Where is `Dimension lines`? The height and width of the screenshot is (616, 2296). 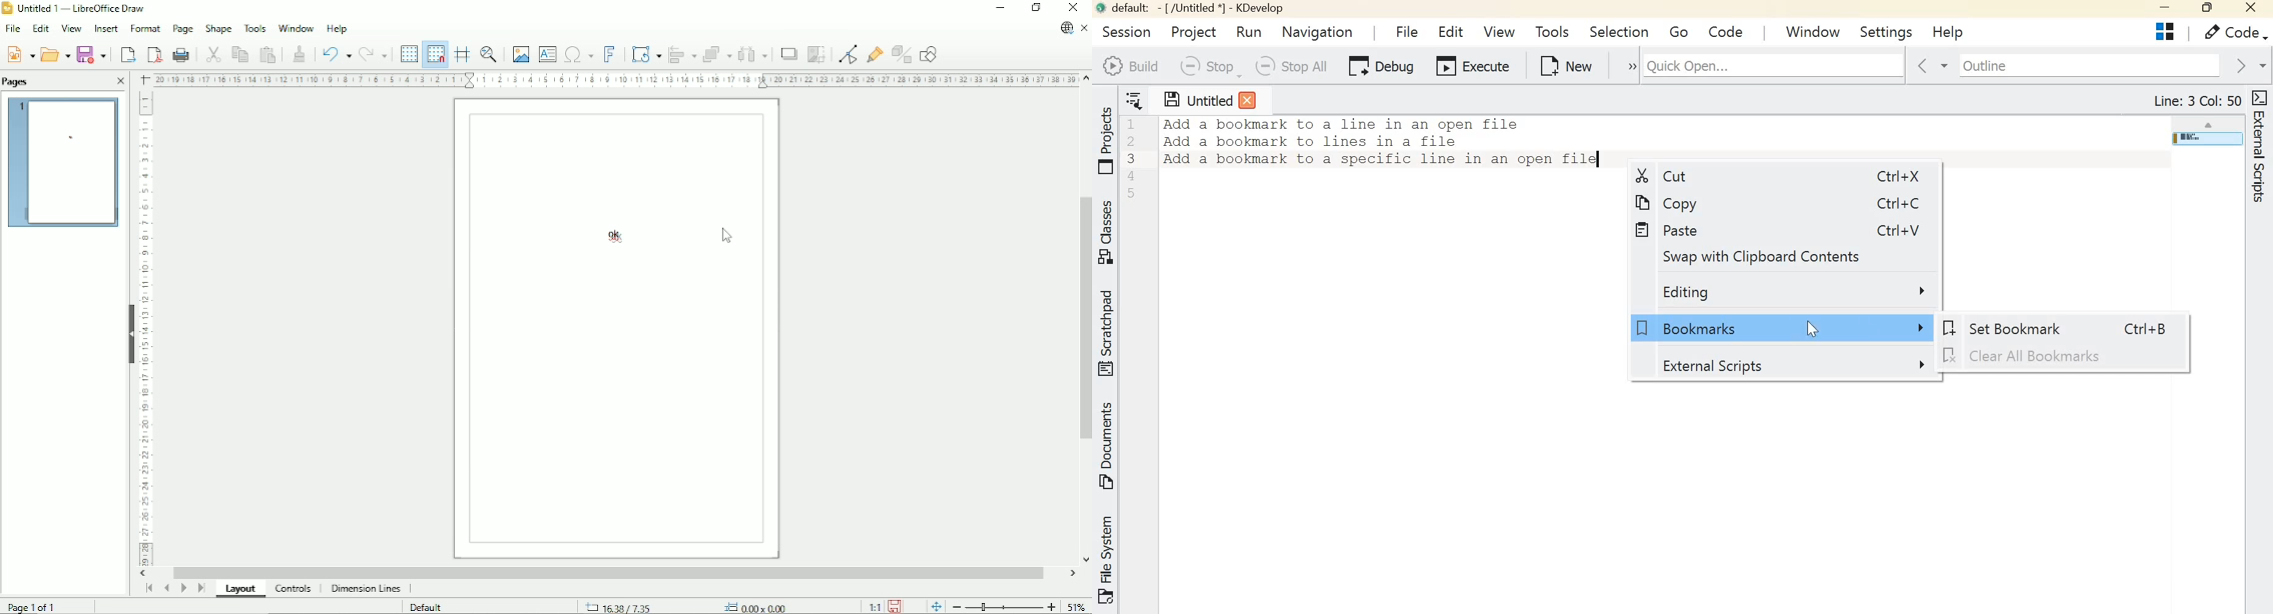 Dimension lines is located at coordinates (366, 588).